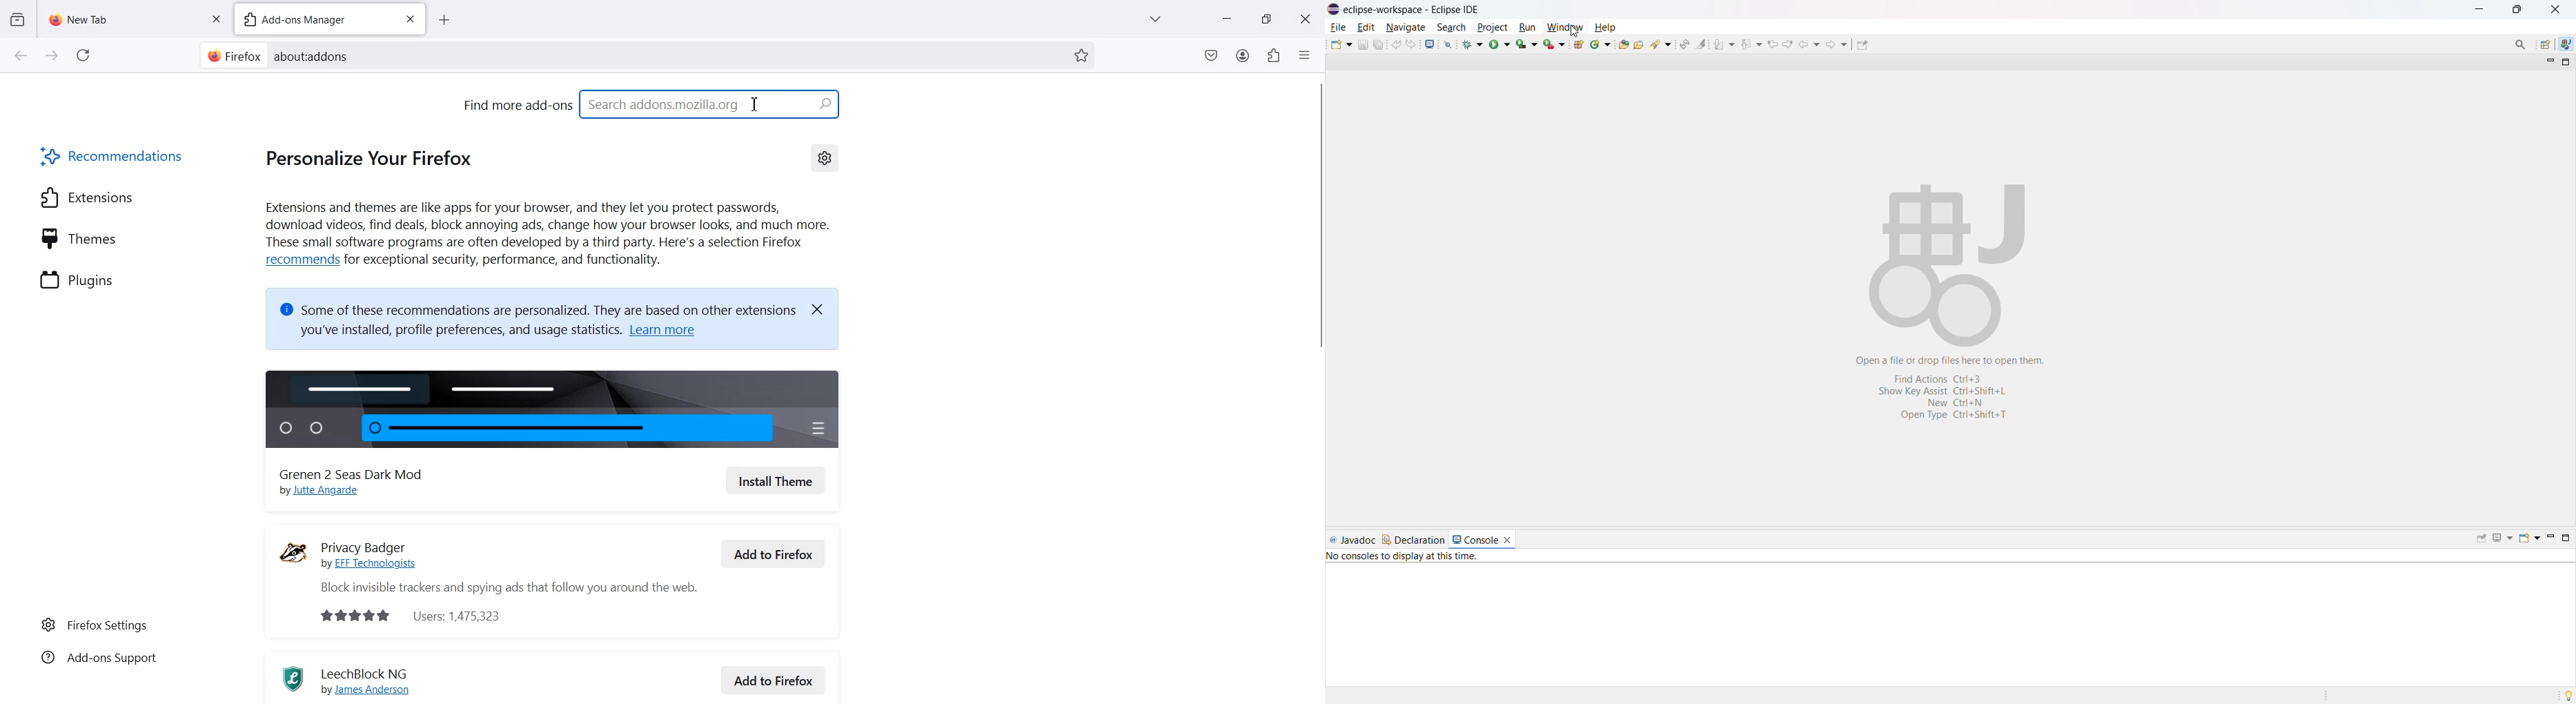 The width and height of the screenshot is (2576, 728). What do you see at coordinates (216, 17) in the screenshot?
I see `Close tab` at bounding box center [216, 17].